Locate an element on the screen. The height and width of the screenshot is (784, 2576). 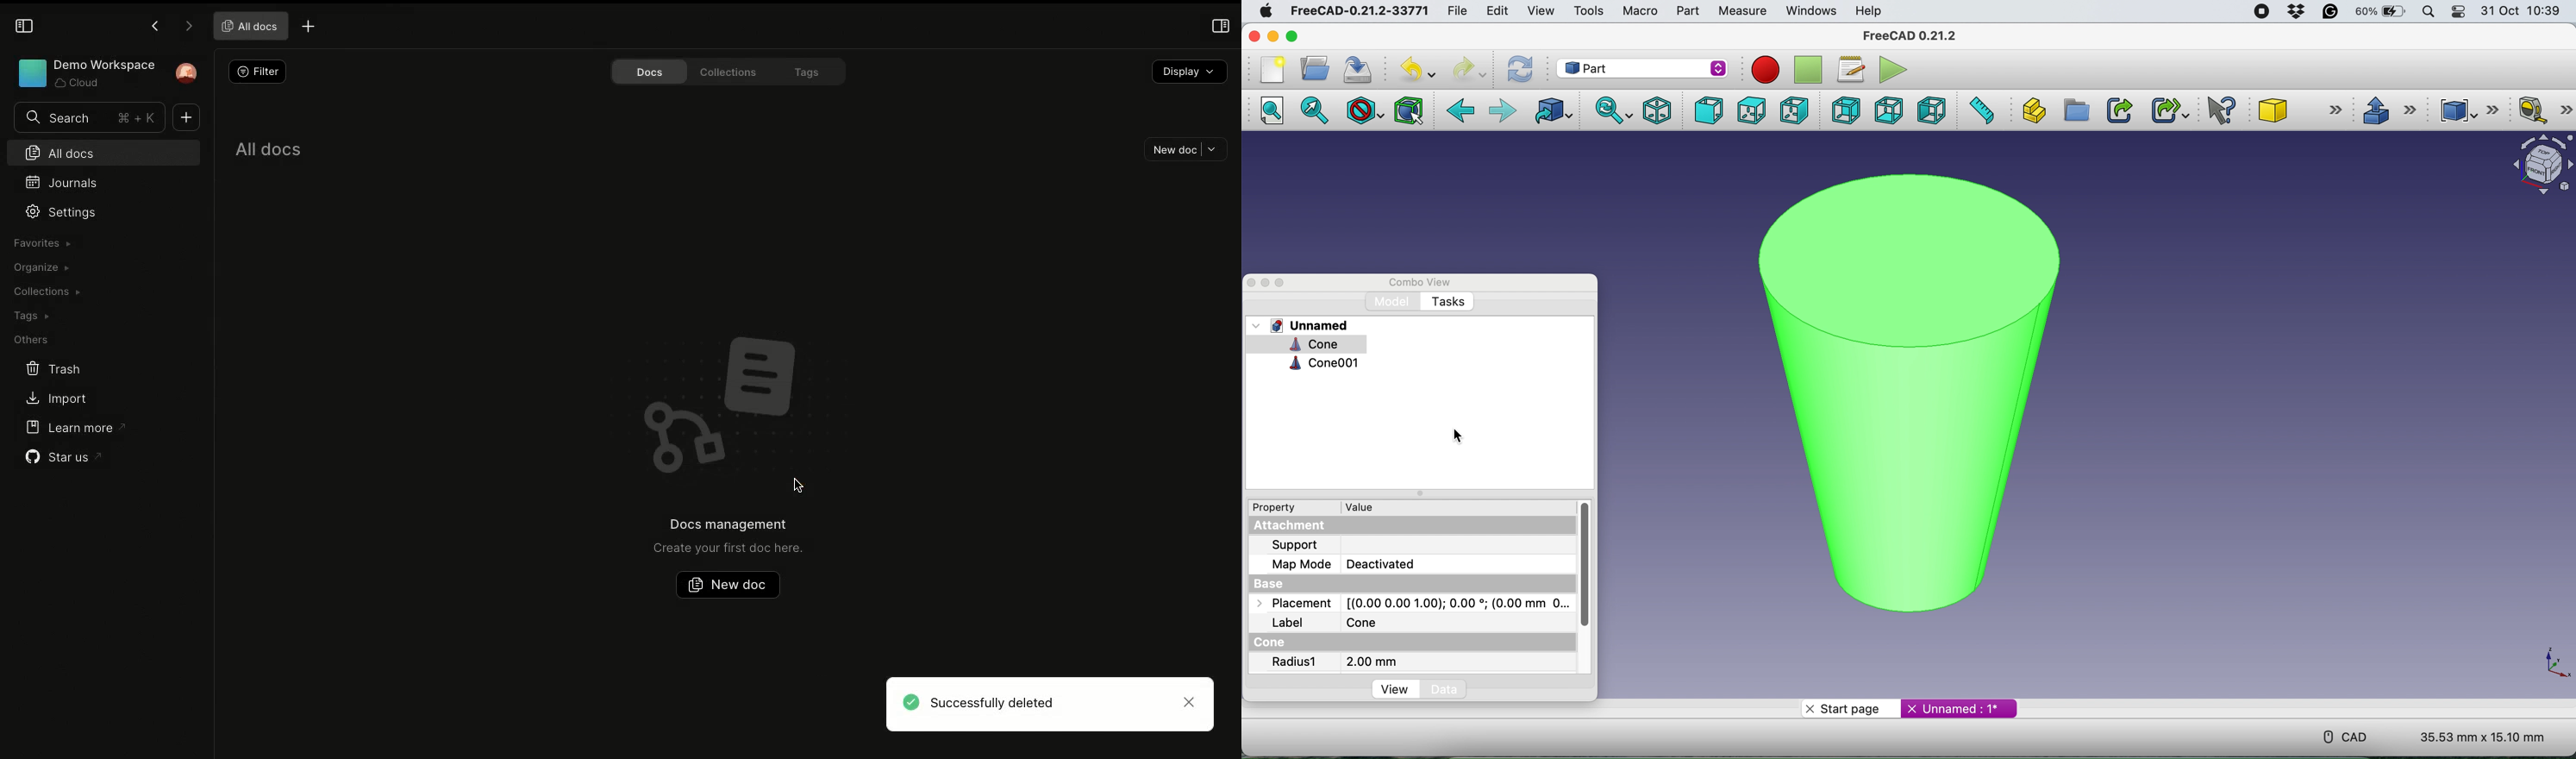
windows is located at coordinates (1809, 10).